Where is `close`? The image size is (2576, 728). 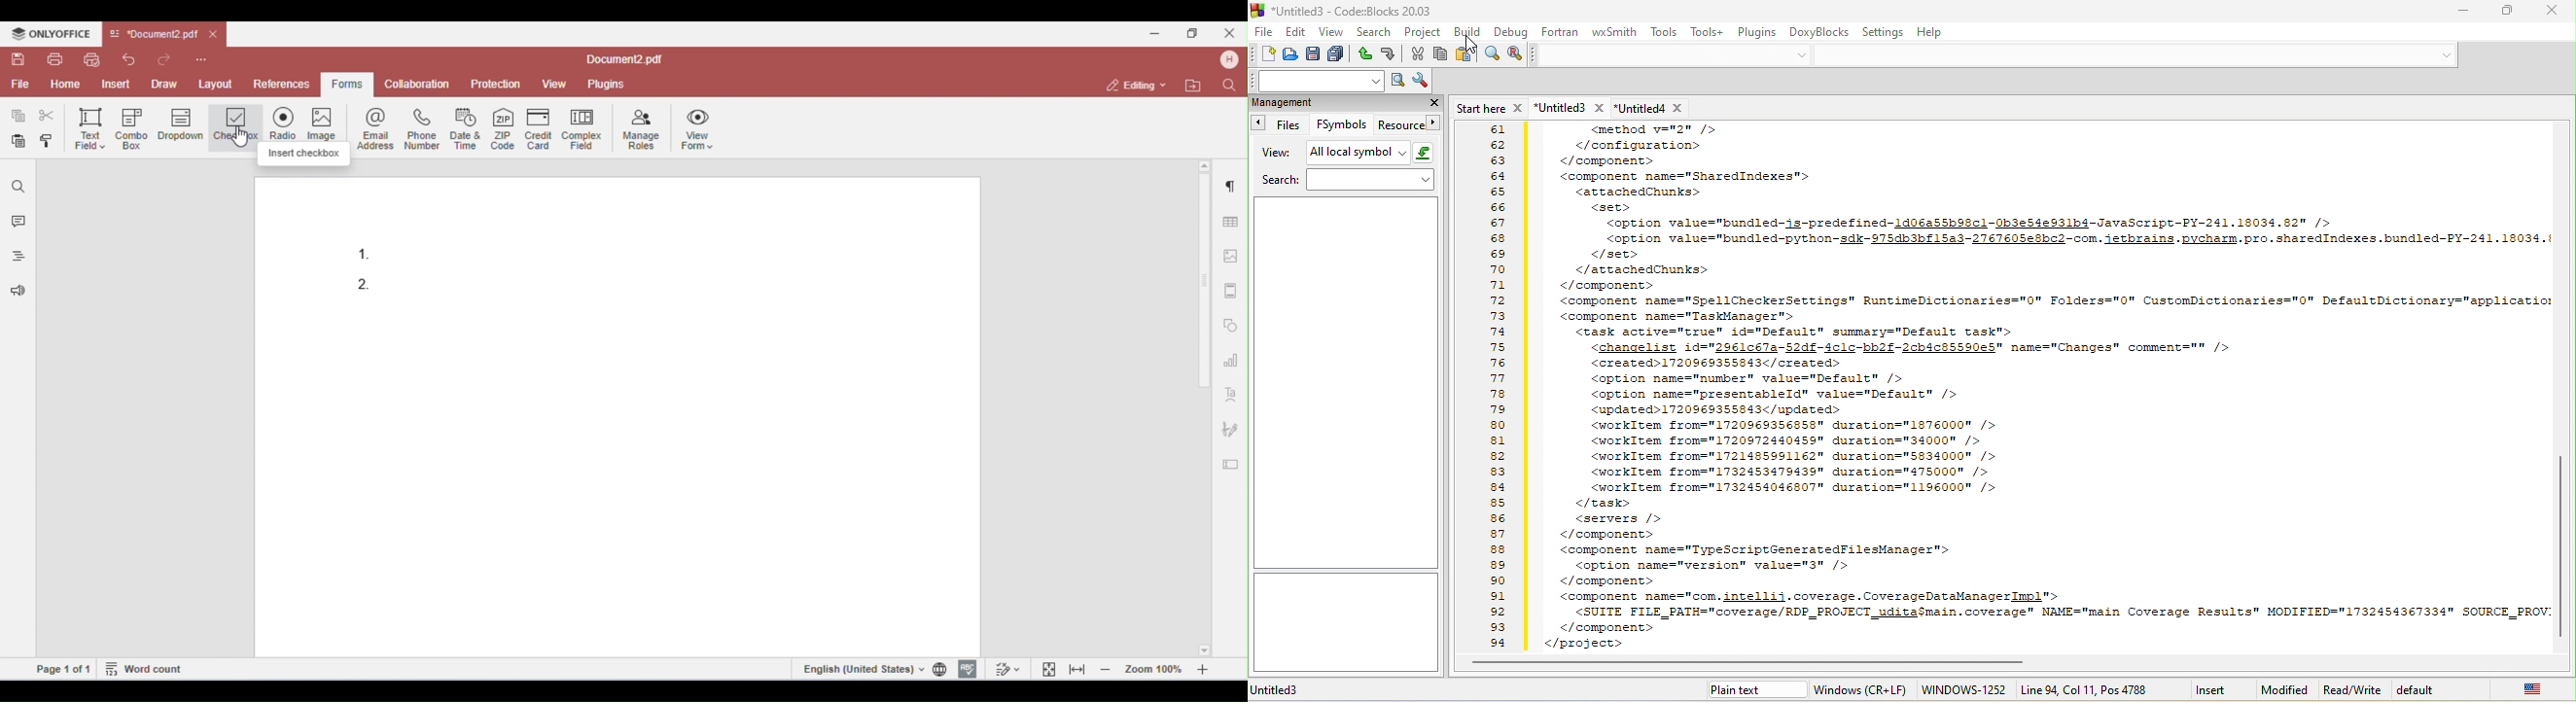 close is located at coordinates (2554, 13).